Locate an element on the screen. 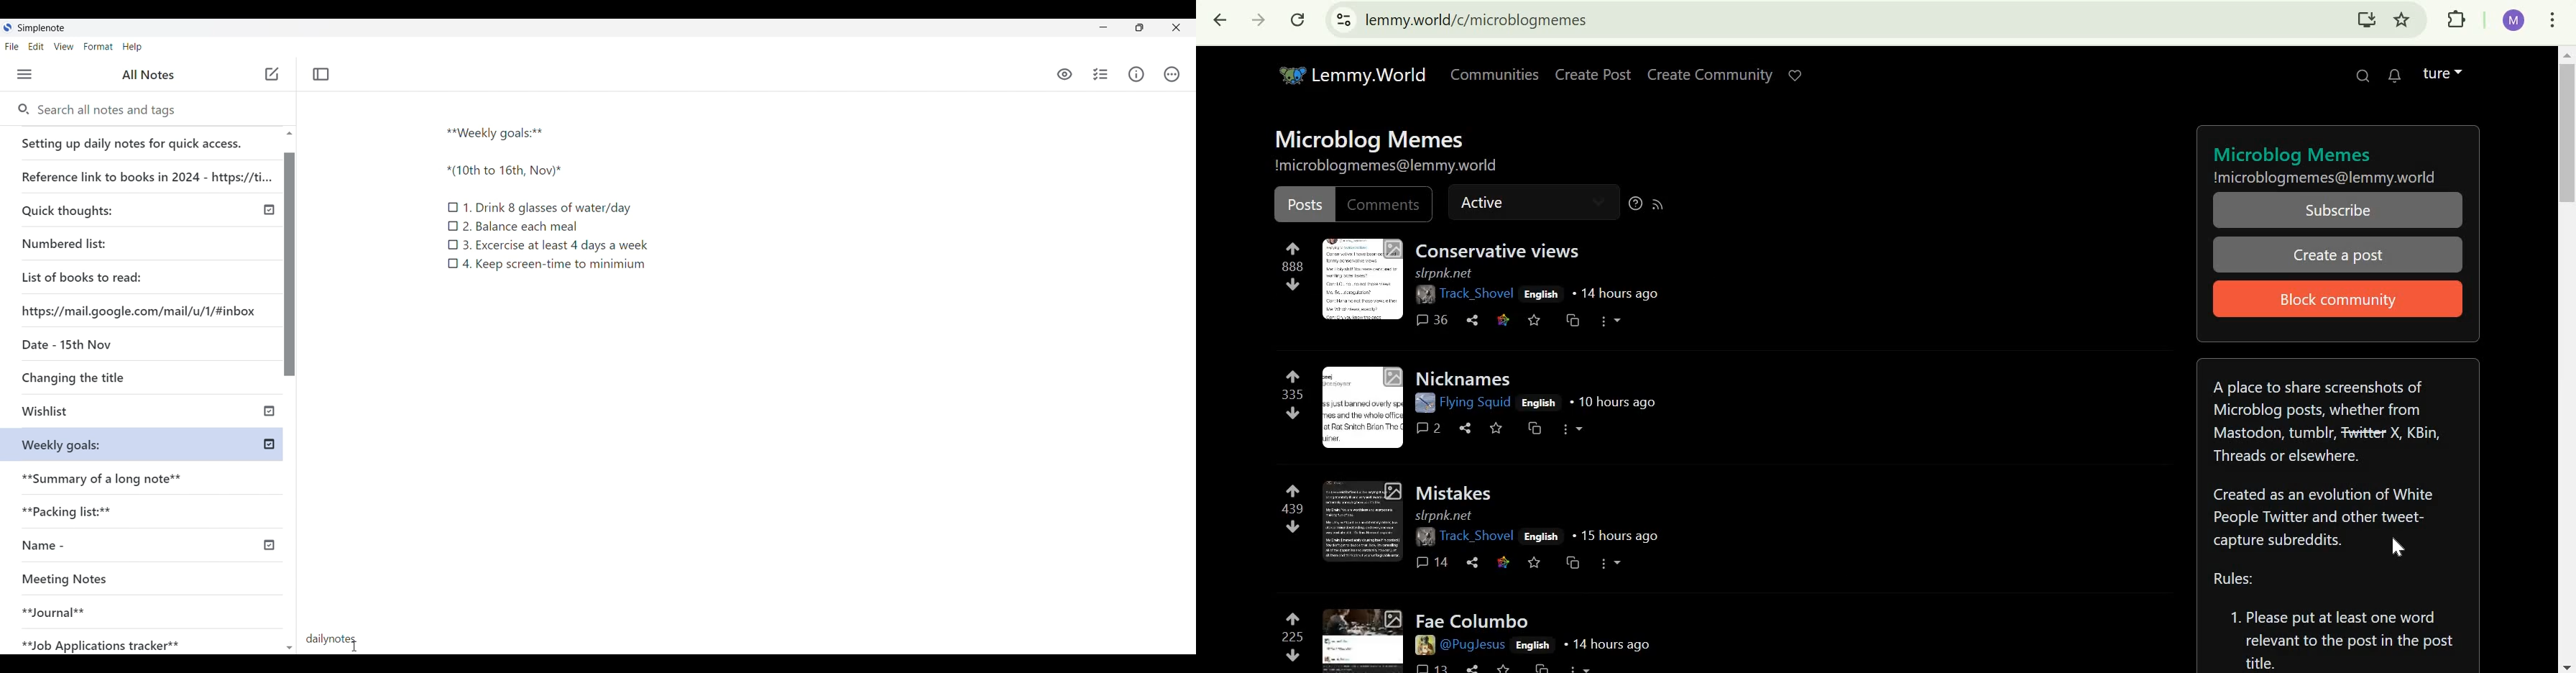  link is located at coordinates (1503, 319).